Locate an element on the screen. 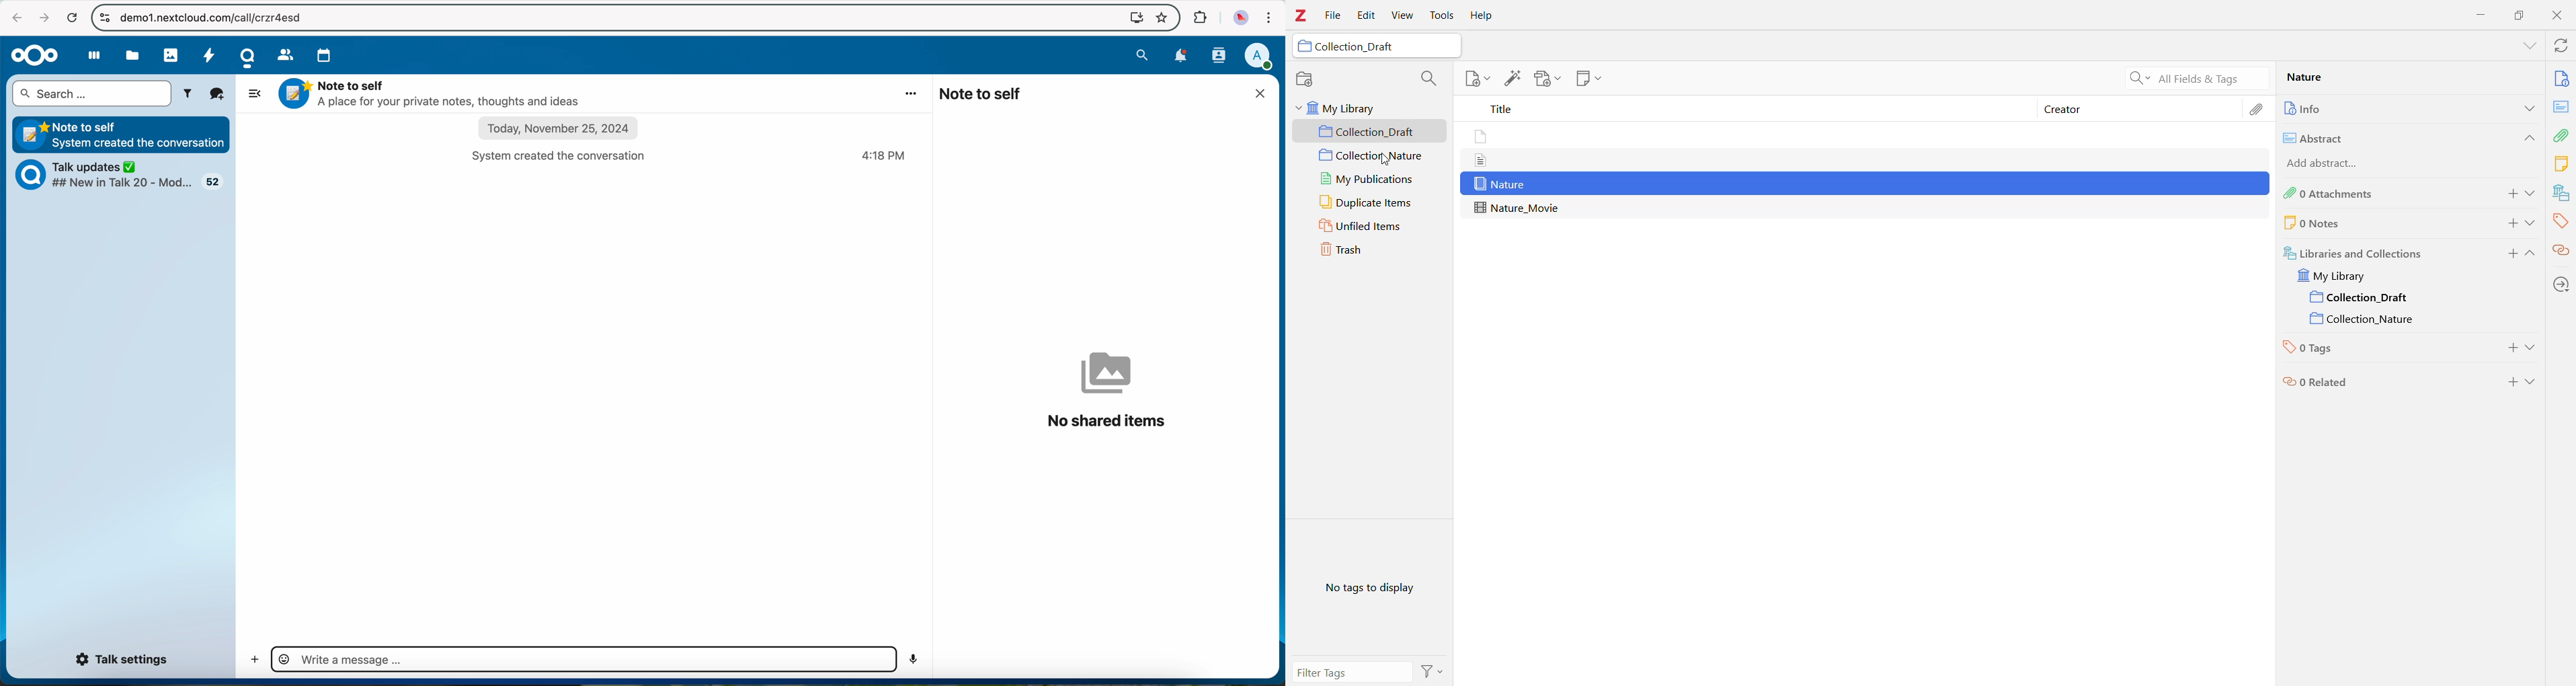 This screenshot has height=700, width=2576. Add is located at coordinates (2509, 378).